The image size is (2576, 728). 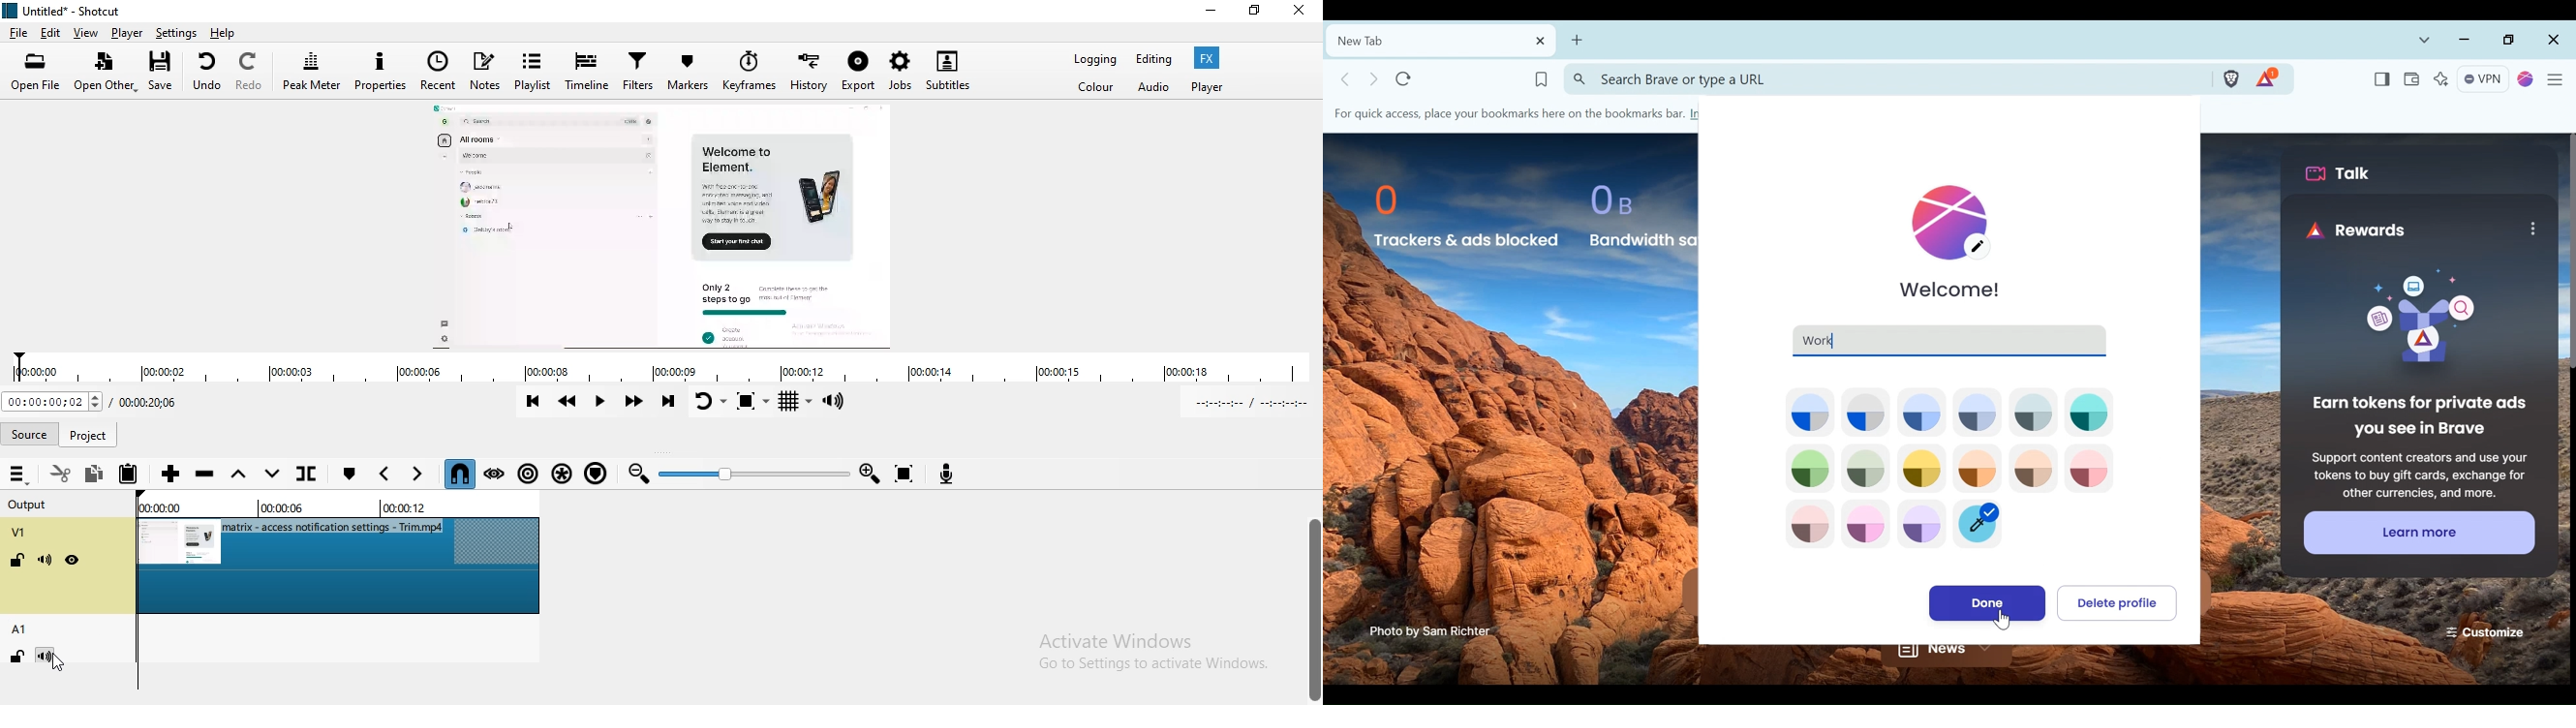 I want to click on Add new Tab, so click(x=1577, y=42).